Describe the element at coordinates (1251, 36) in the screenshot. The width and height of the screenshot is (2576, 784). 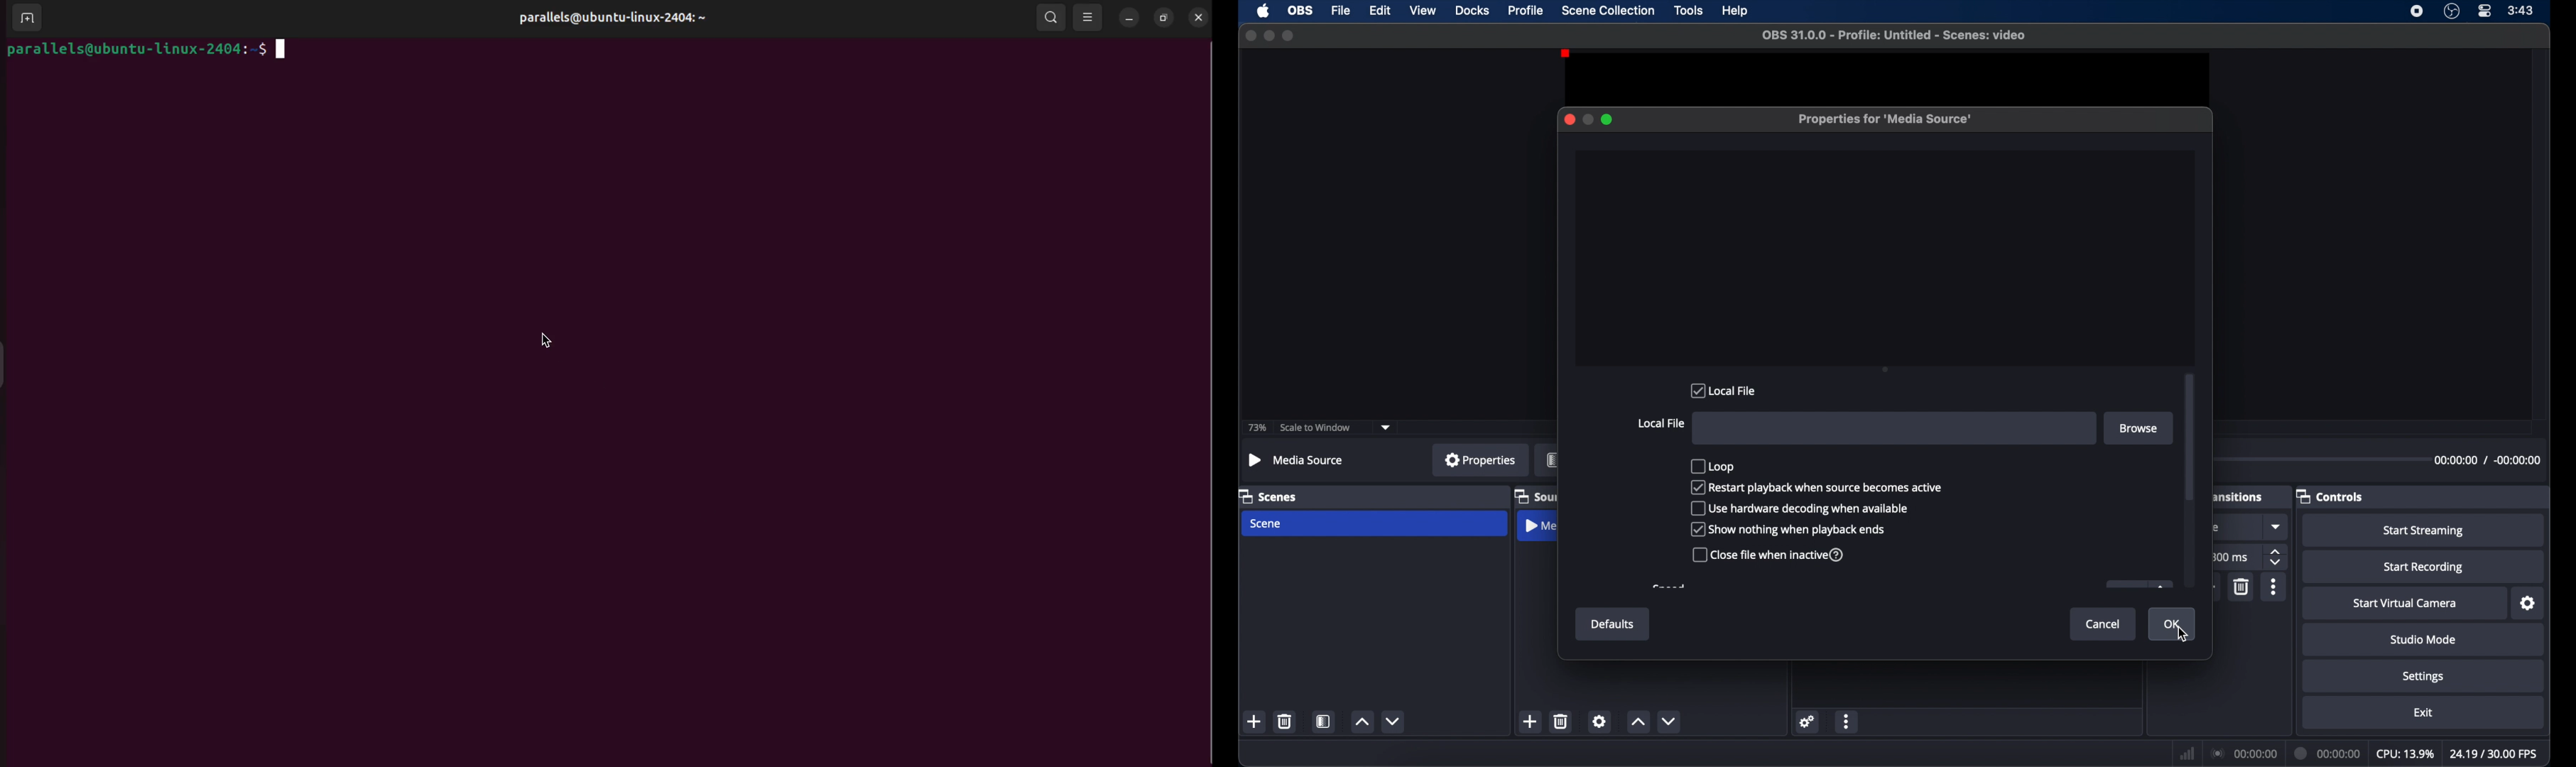
I see `close` at that location.